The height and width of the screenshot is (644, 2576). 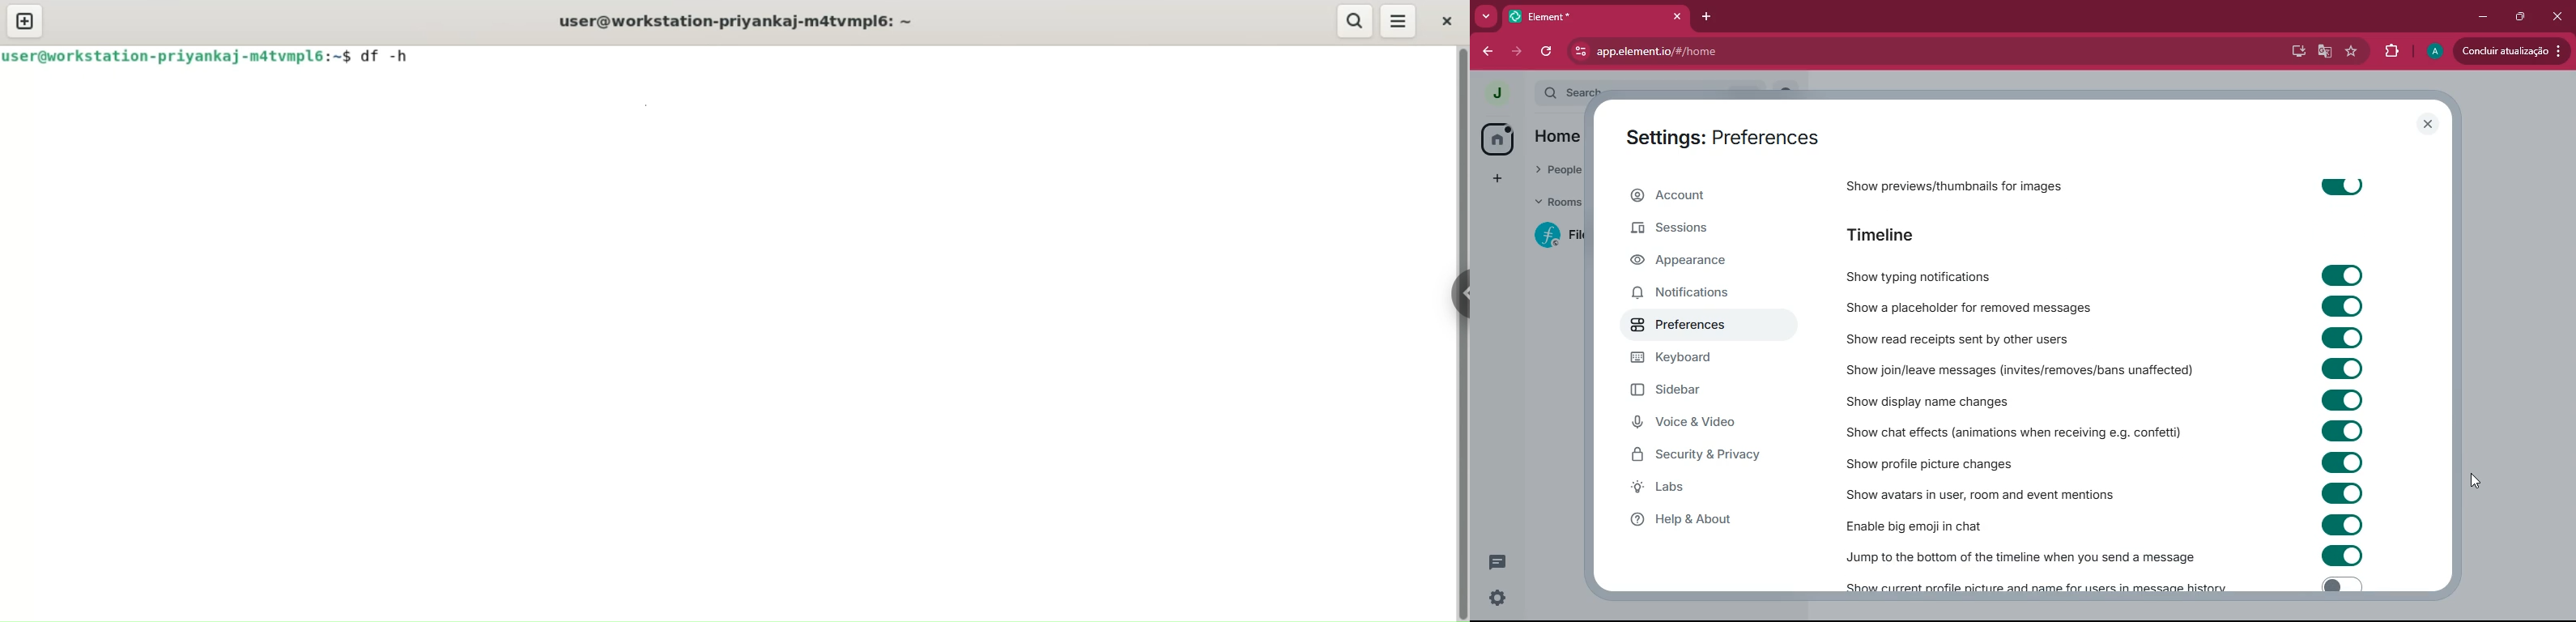 I want to click on toggle on , so click(x=2345, y=493).